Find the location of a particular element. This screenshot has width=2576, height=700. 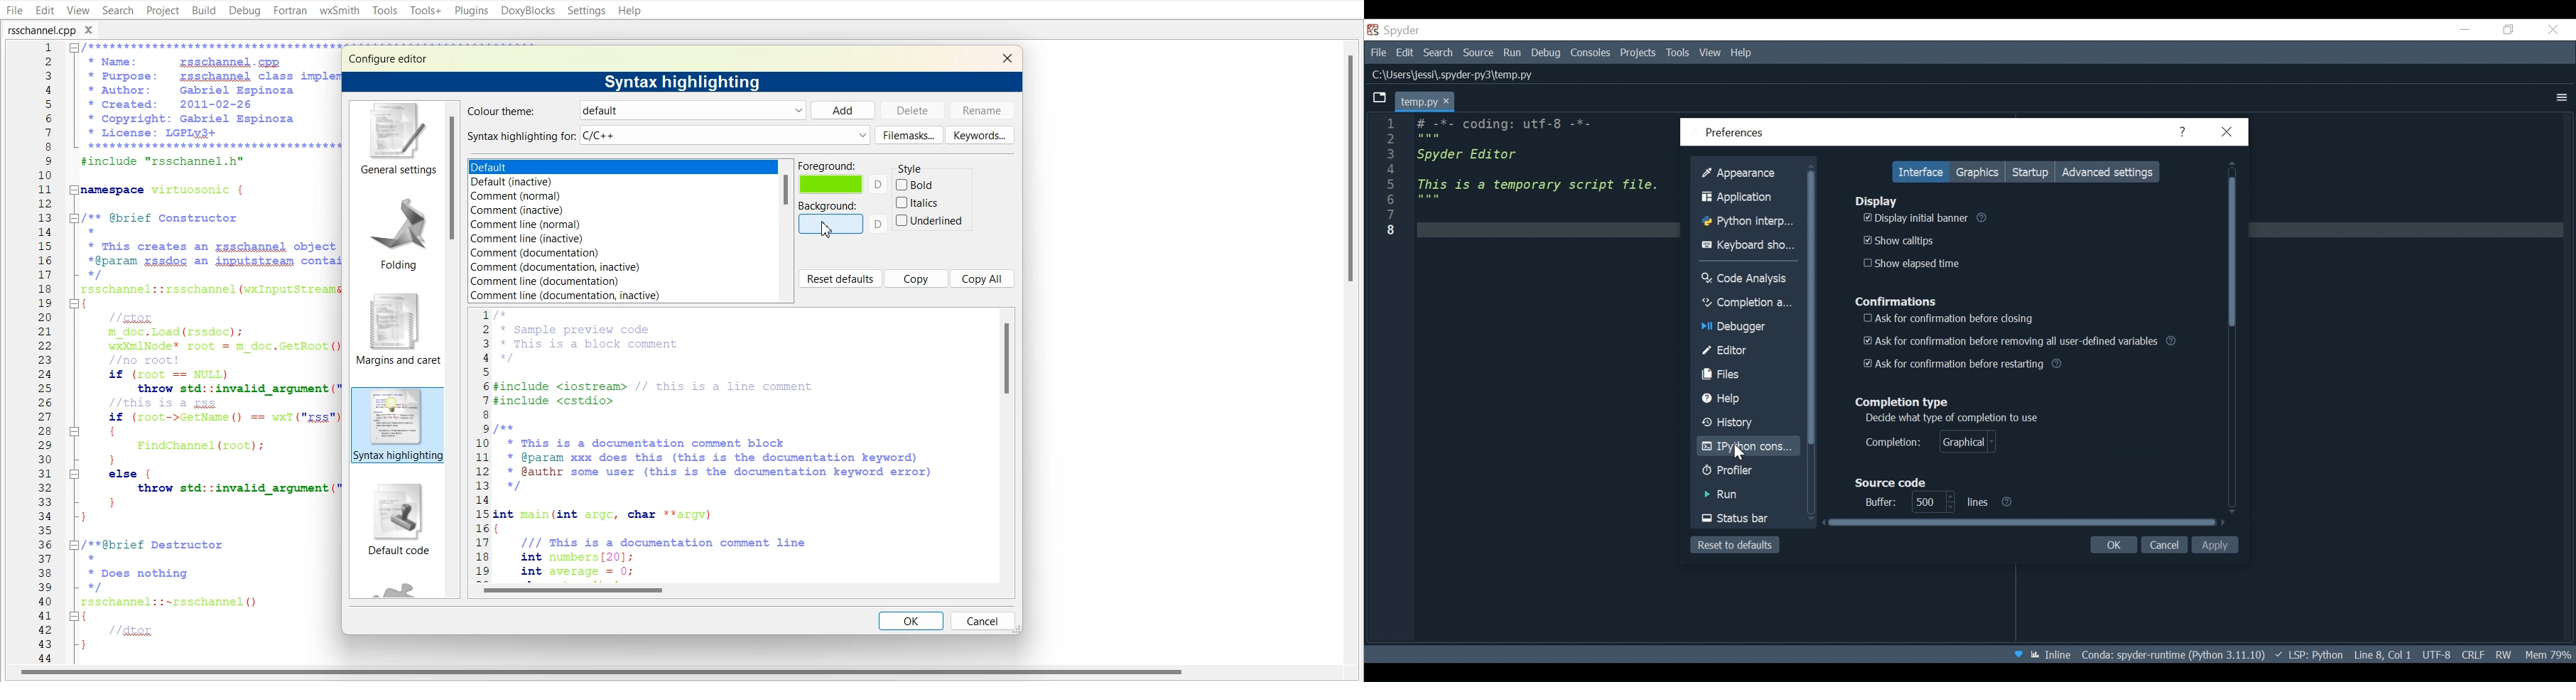

Select Buffer is located at coordinates (1876, 502).